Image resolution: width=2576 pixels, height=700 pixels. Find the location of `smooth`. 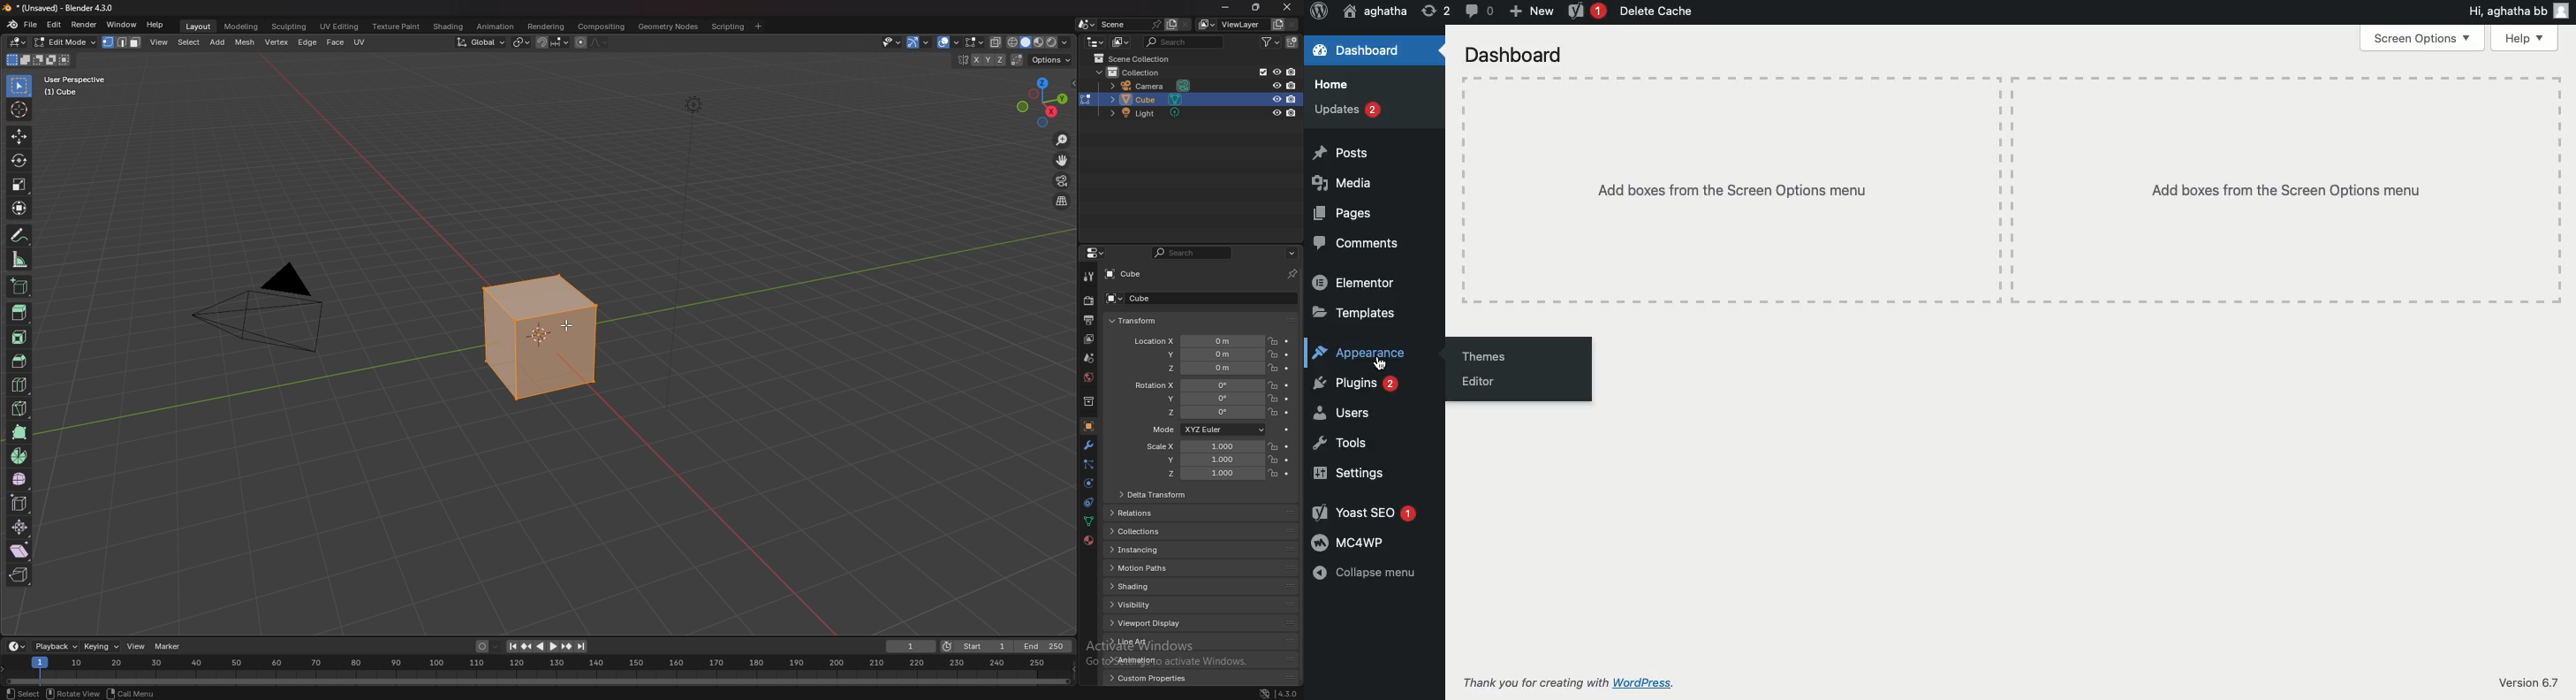

smooth is located at coordinates (20, 479).